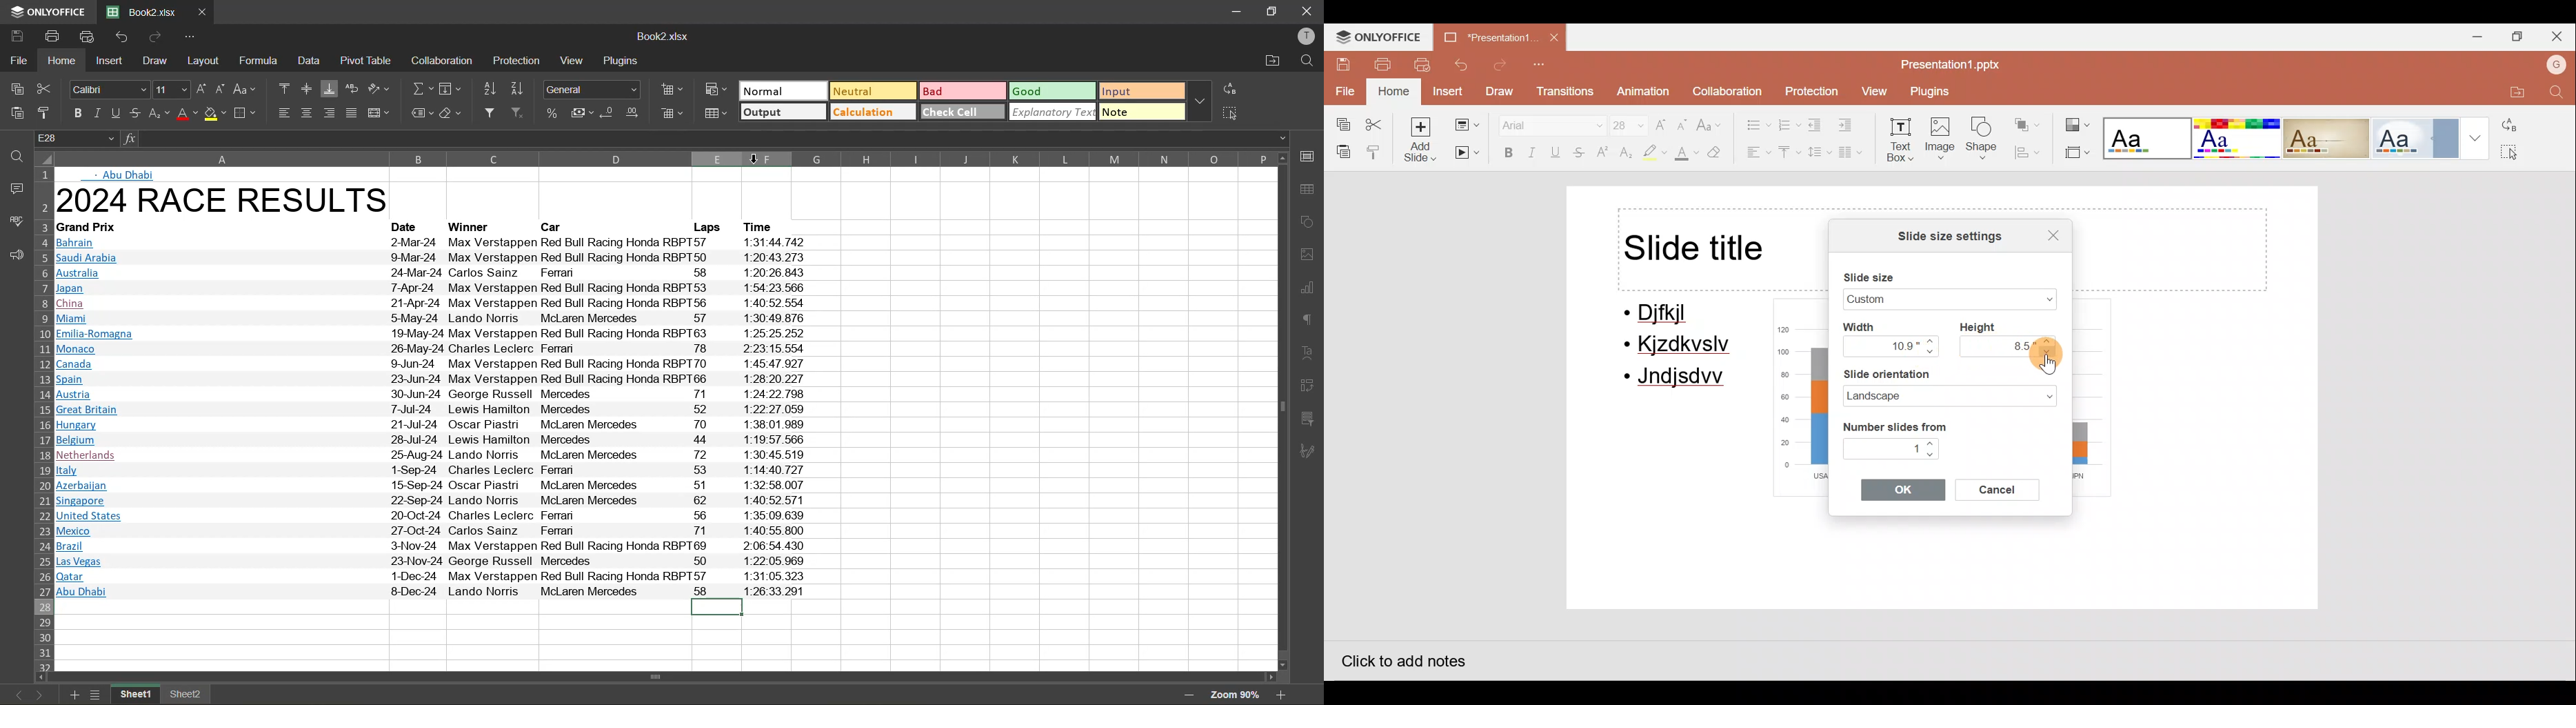 The height and width of the screenshot is (728, 2576). What do you see at coordinates (260, 61) in the screenshot?
I see `formula` at bounding box center [260, 61].